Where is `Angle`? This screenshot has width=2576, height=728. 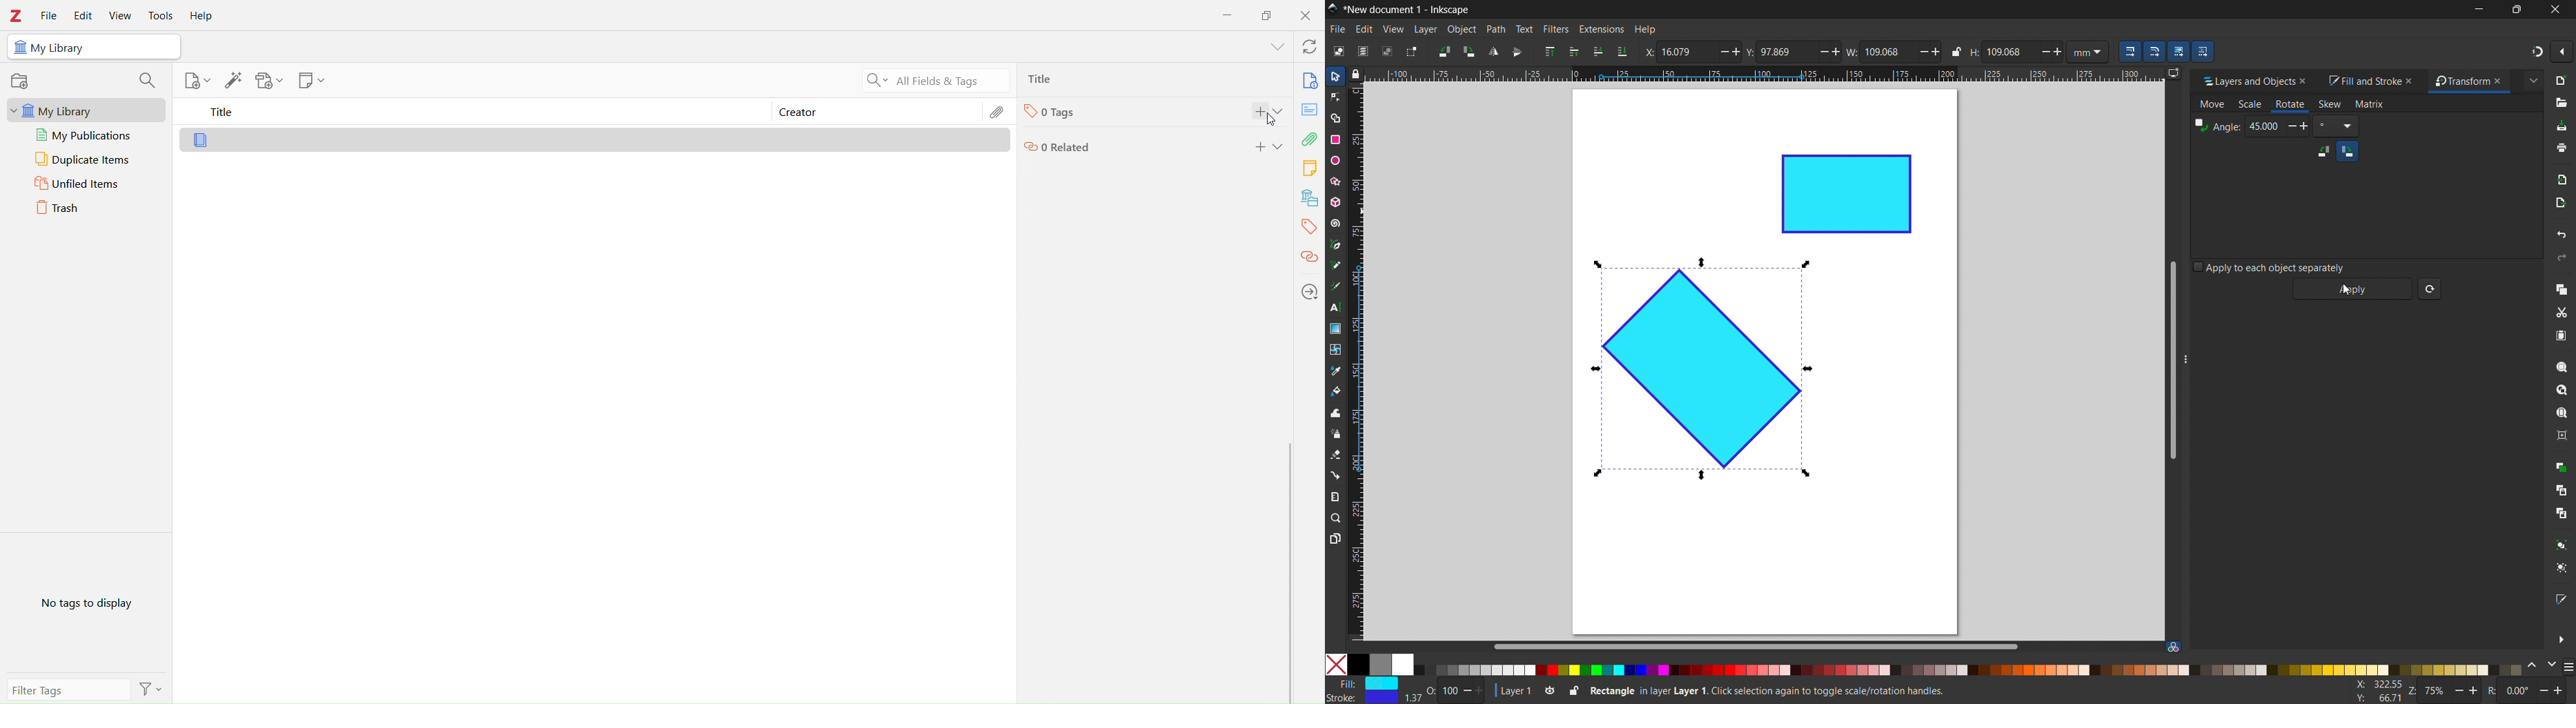
Angle is located at coordinates (2217, 126).